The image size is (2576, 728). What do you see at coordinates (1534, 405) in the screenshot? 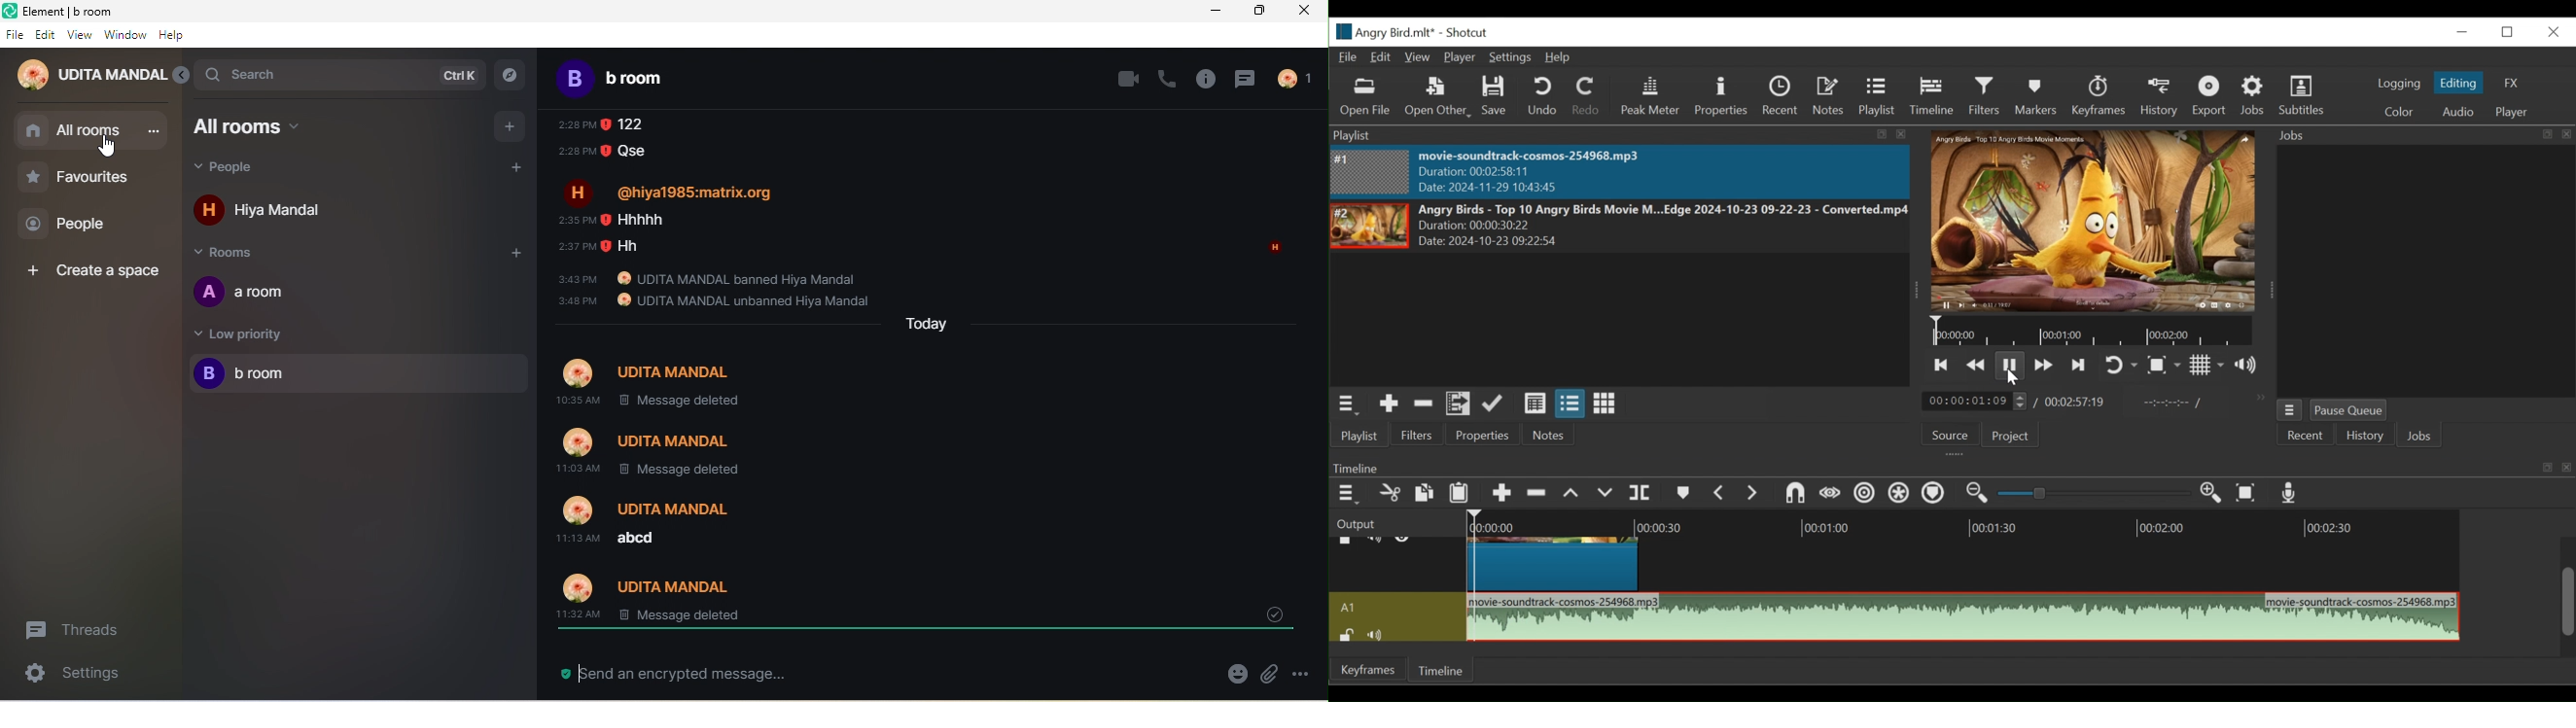
I see `View as details` at bounding box center [1534, 405].